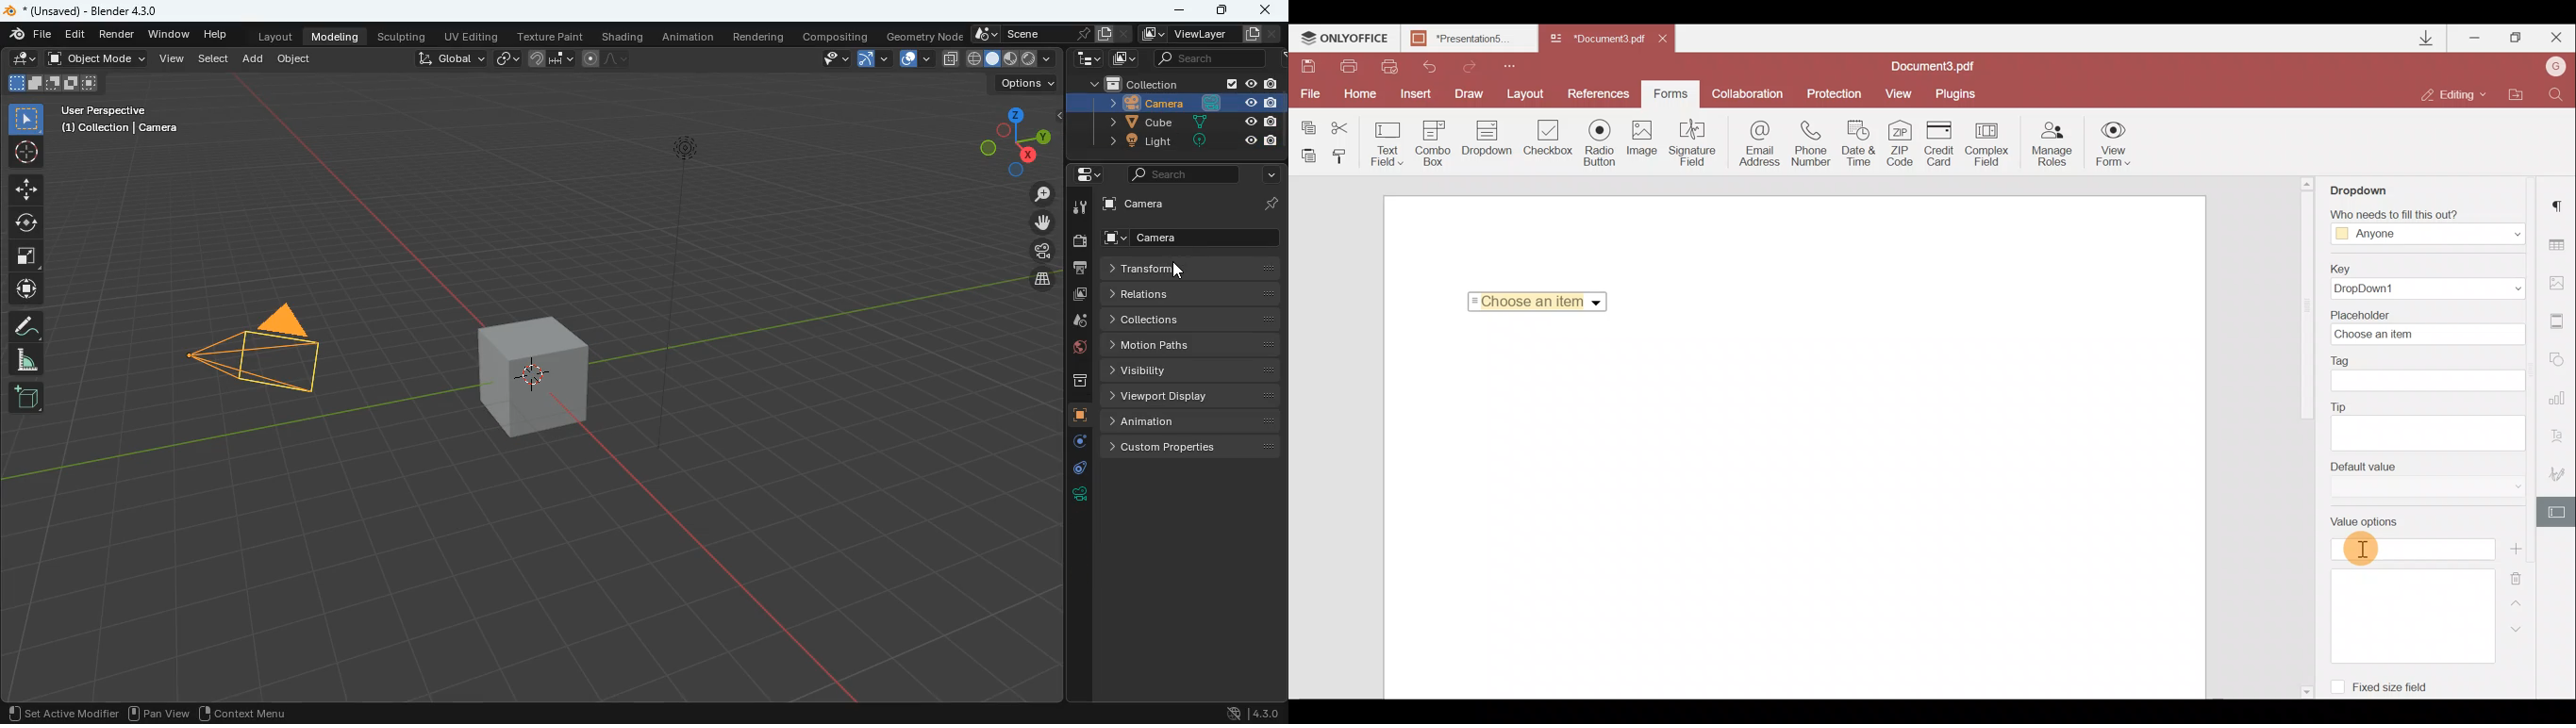  I want to click on minimize, so click(1181, 11).